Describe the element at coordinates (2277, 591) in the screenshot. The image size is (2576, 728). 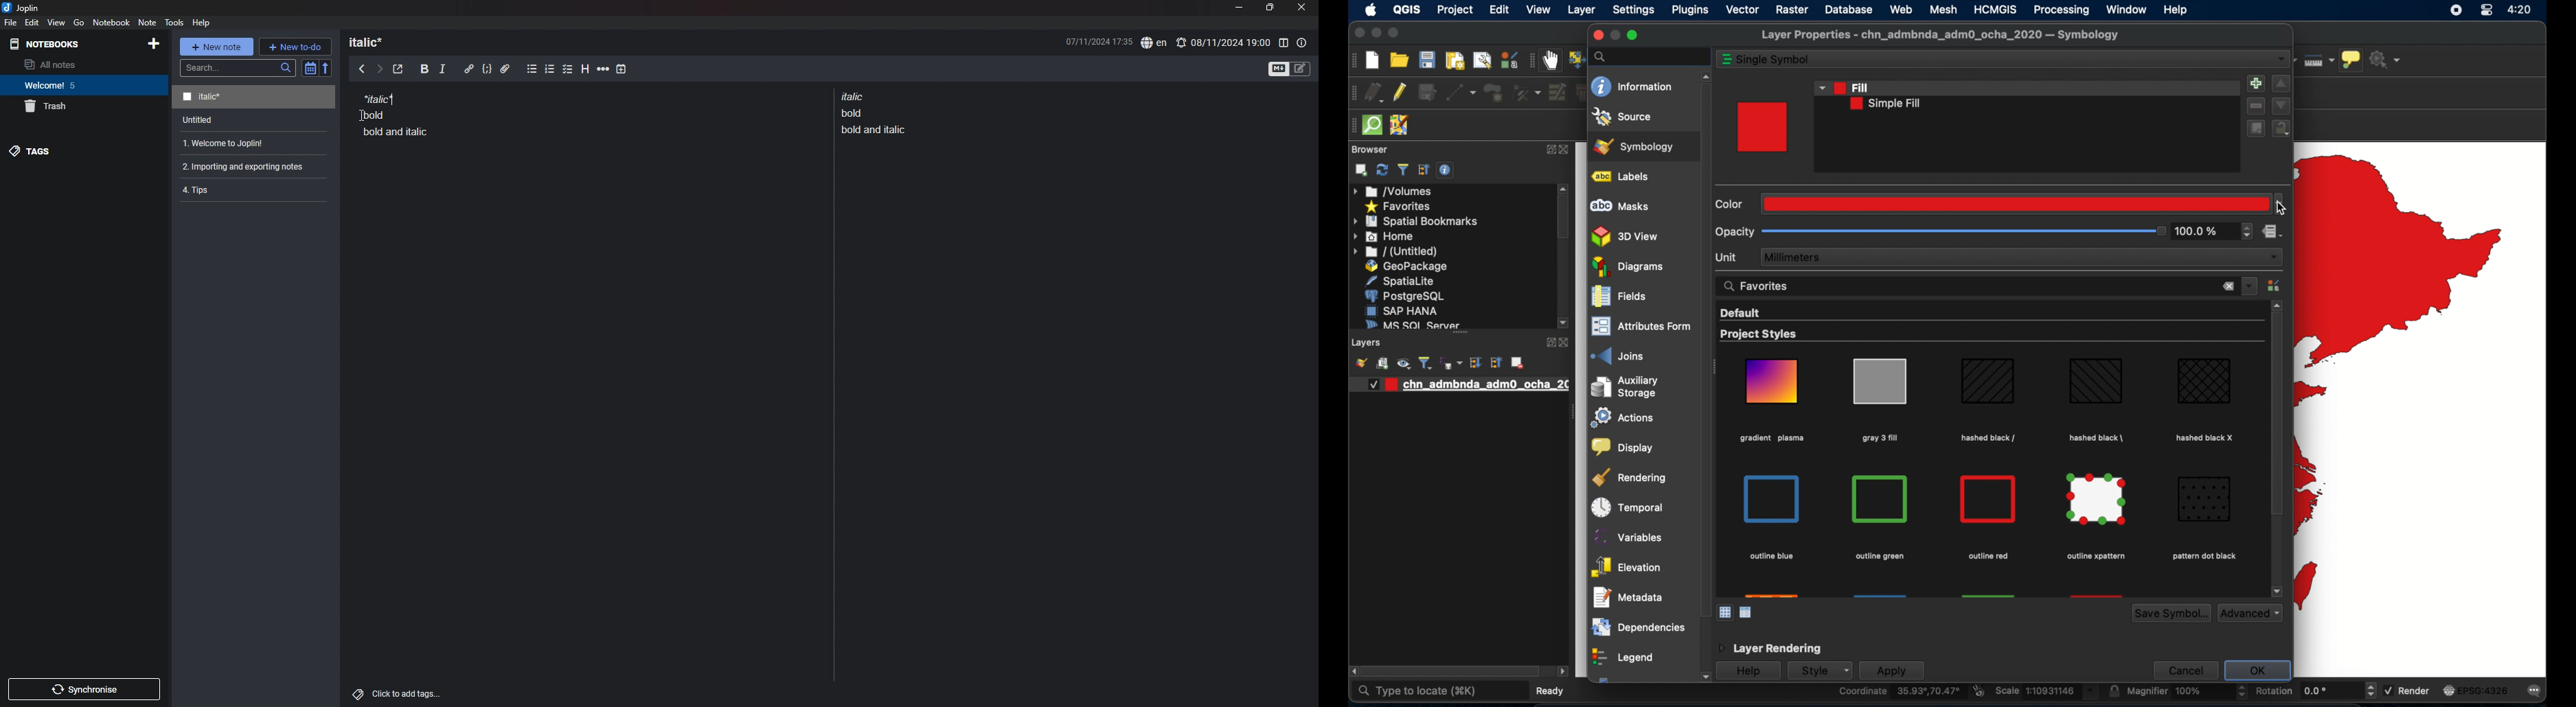
I see `scroll down arrow` at that location.